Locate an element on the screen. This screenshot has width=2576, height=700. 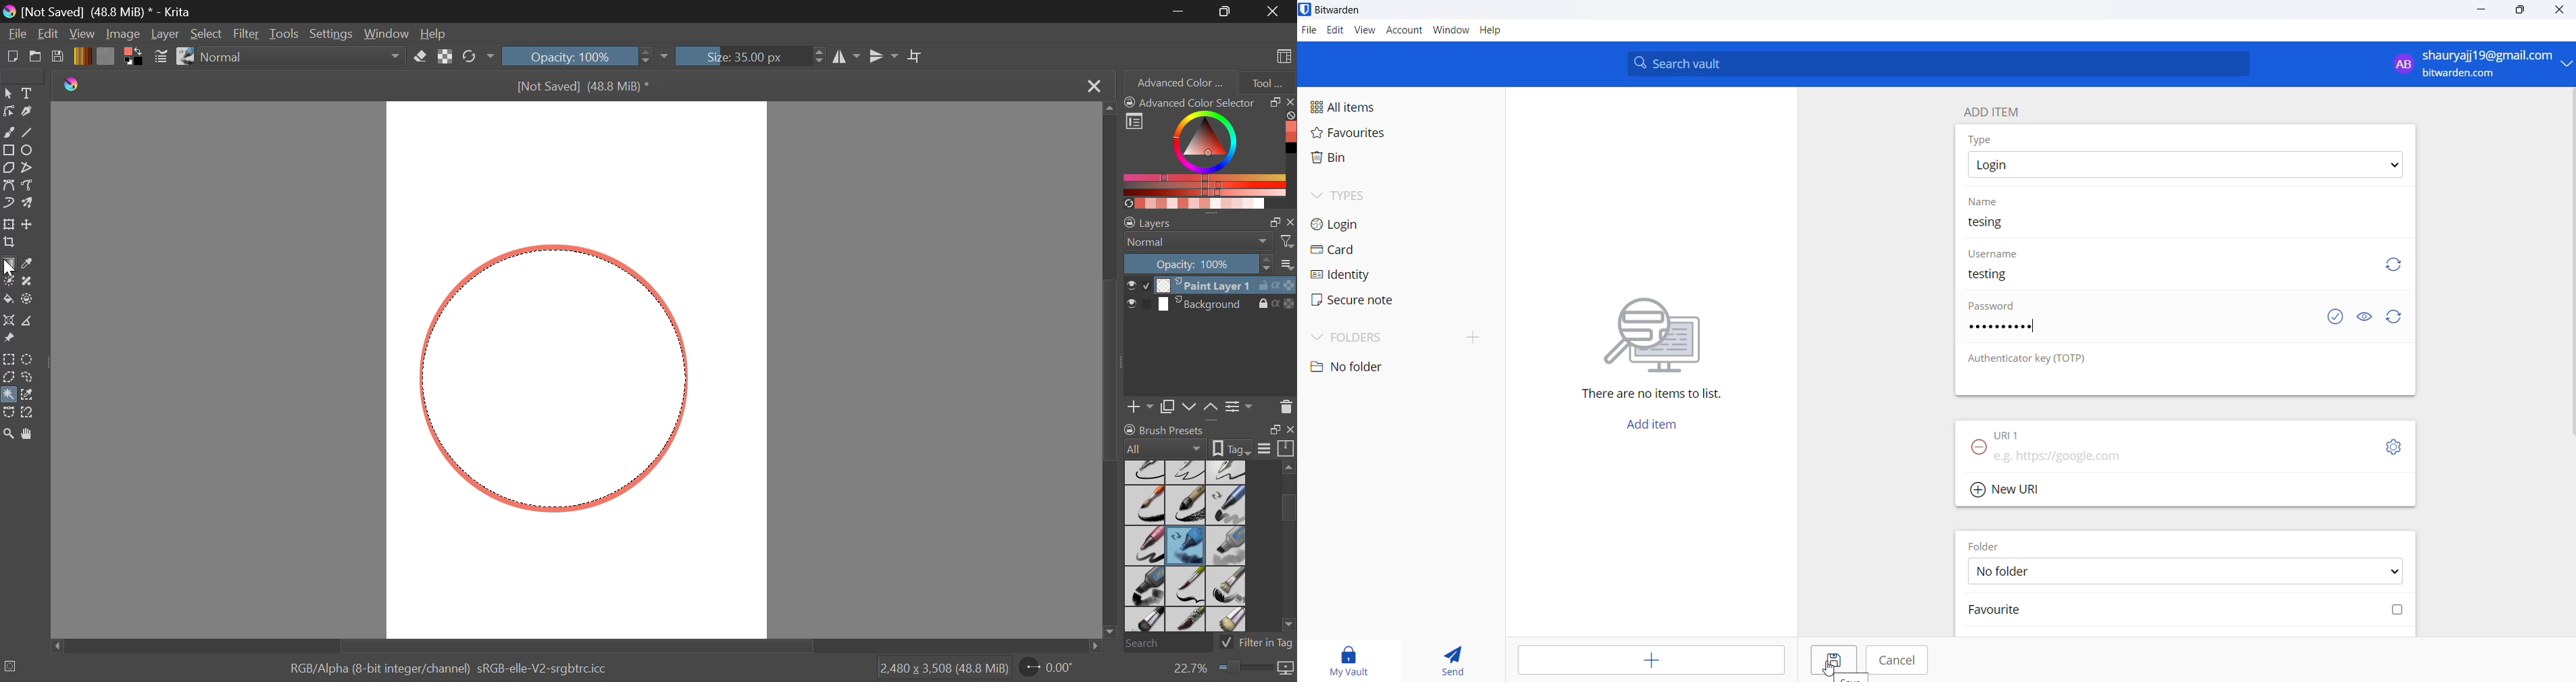
card is located at coordinates (1351, 251).